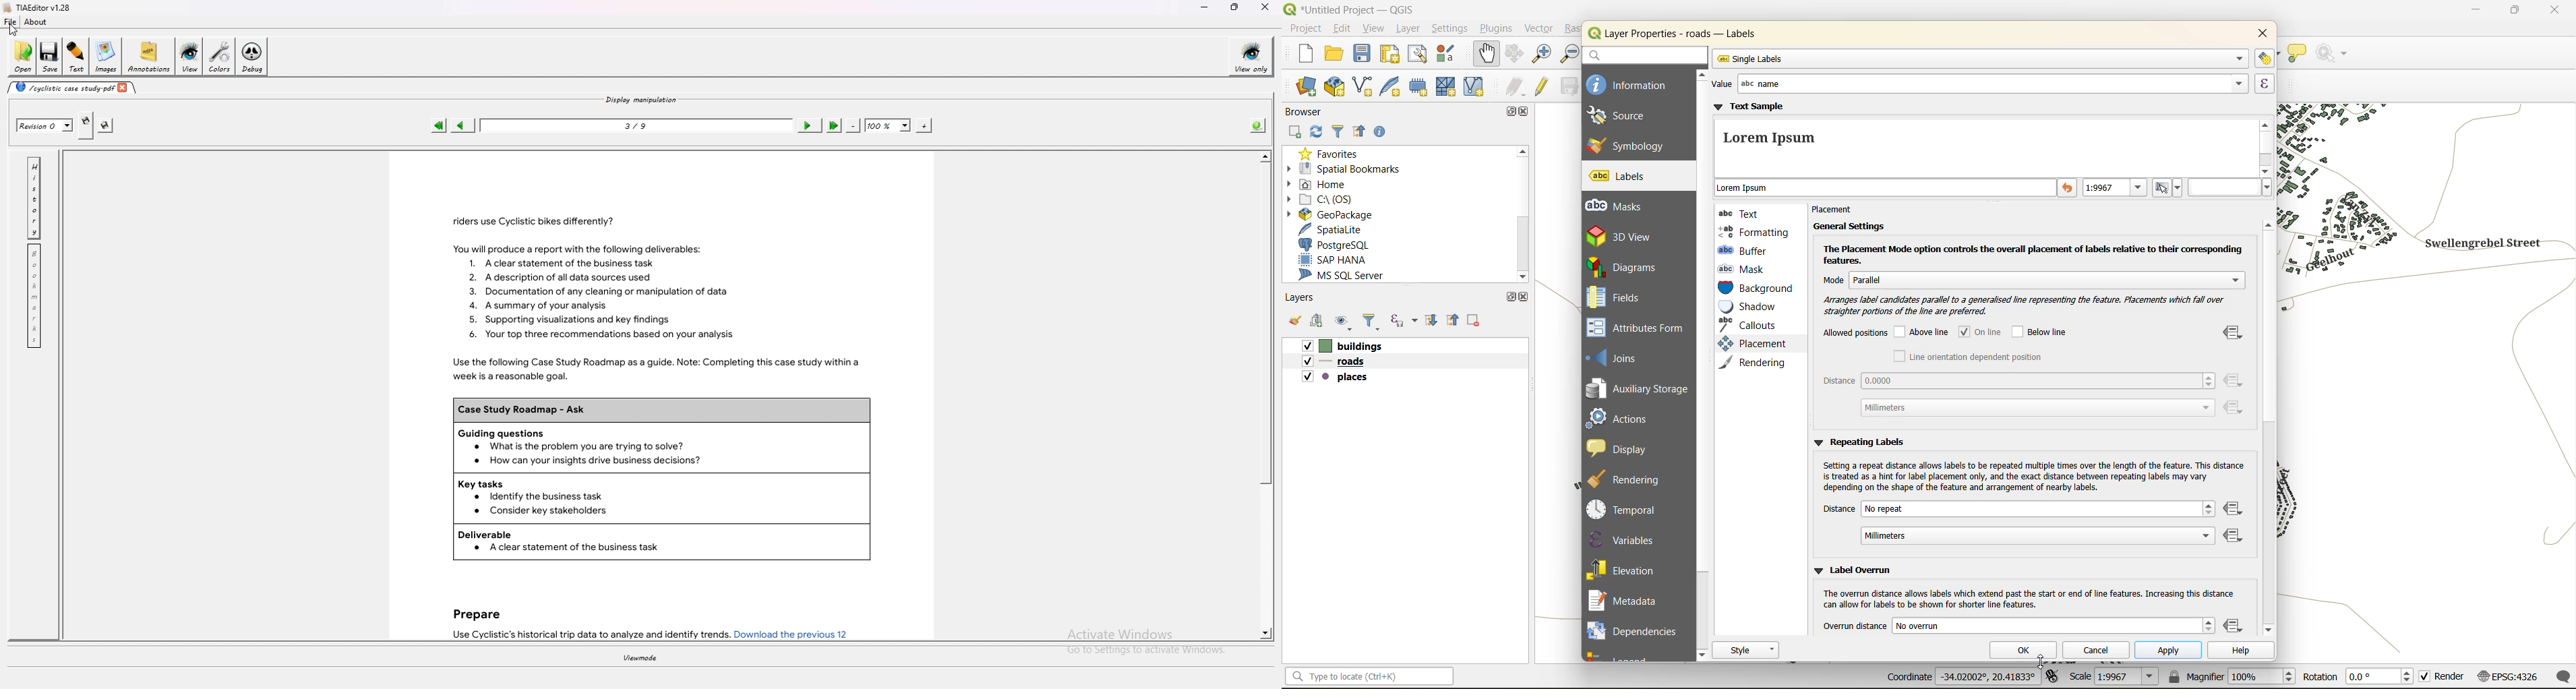 This screenshot has height=700, width=2576. What do you see at coordinates (1620, 177) in the screenshot?
I see `labels` at bounding box center [1620, 177].